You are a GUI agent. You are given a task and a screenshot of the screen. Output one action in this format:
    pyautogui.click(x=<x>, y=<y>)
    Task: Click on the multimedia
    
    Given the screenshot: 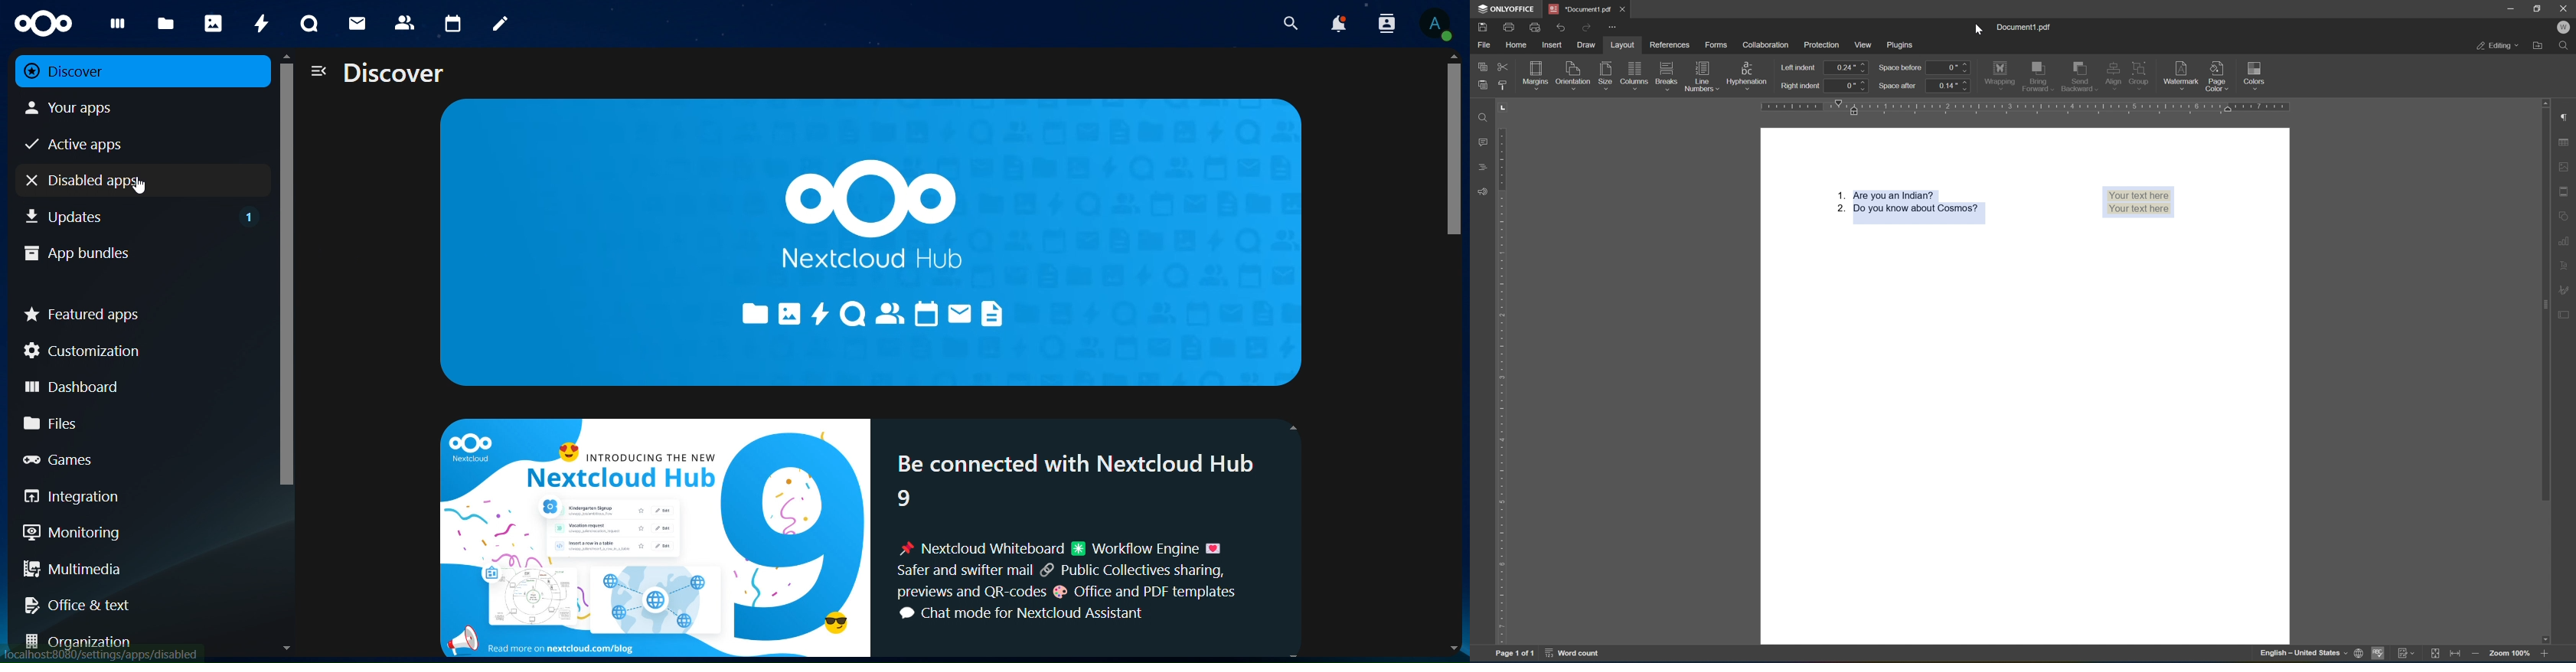 What is the action you would take?
    pyautogui.click(x=136, y=572)
    